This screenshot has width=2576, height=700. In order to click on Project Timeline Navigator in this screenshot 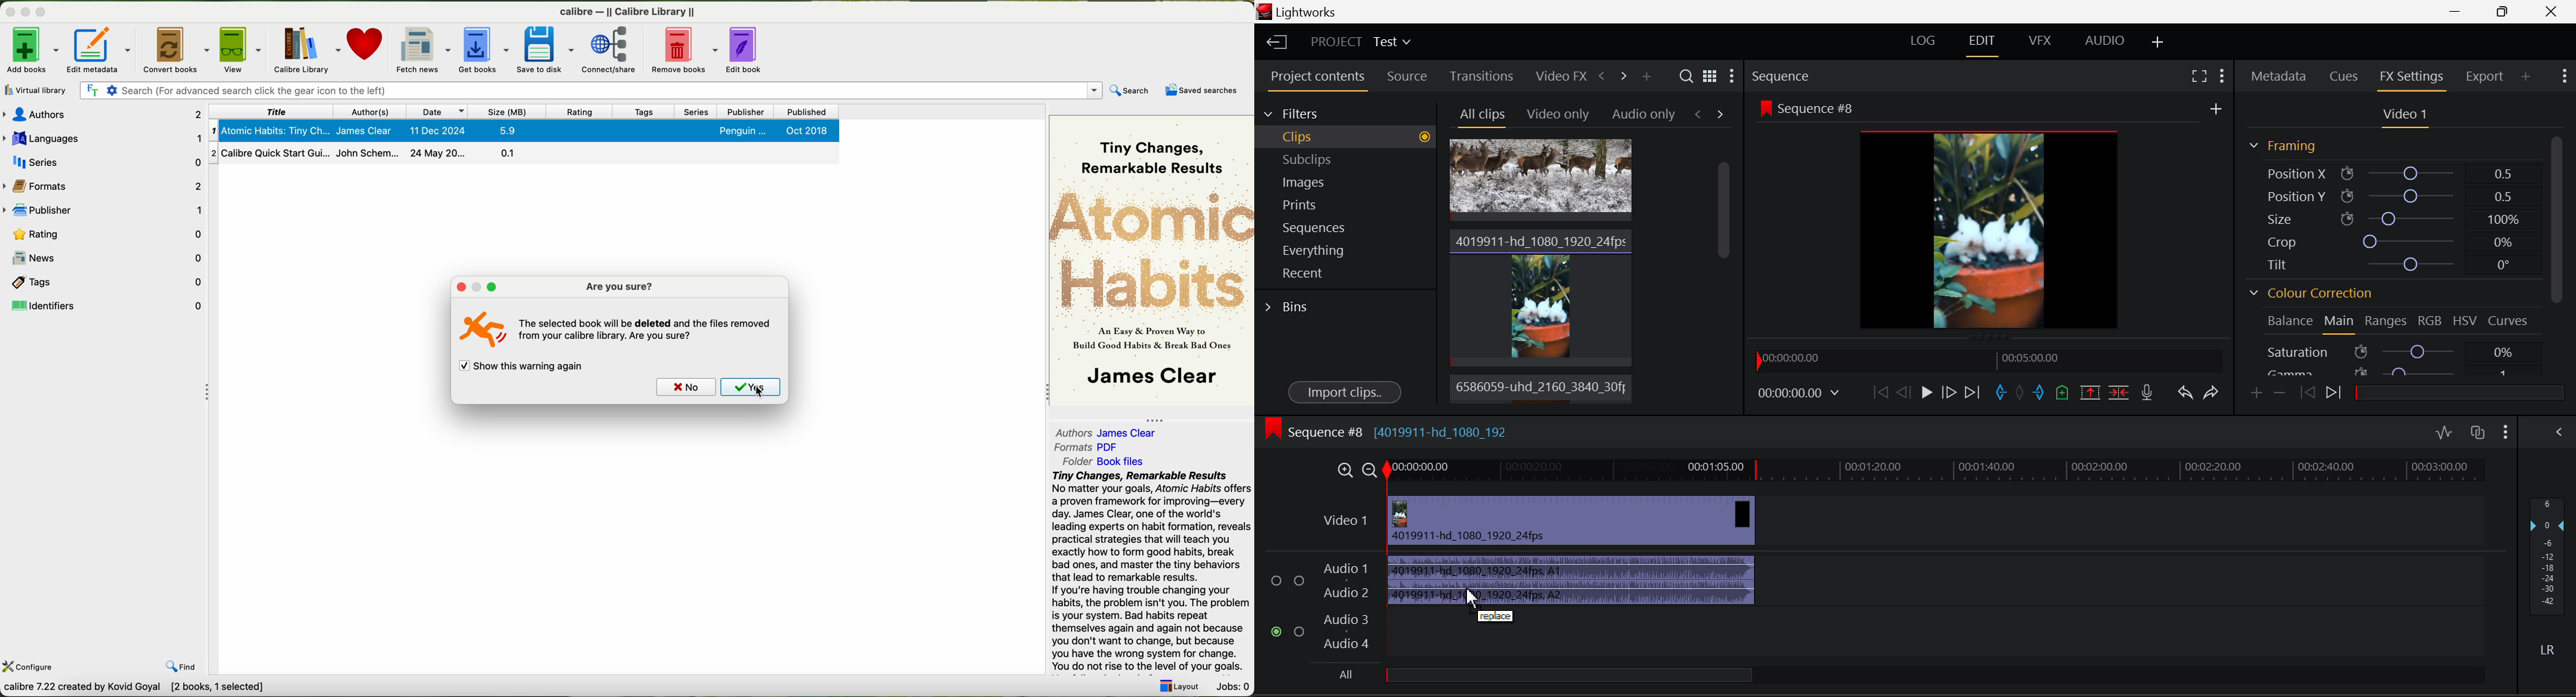, I will do `click(1989, 357)`.